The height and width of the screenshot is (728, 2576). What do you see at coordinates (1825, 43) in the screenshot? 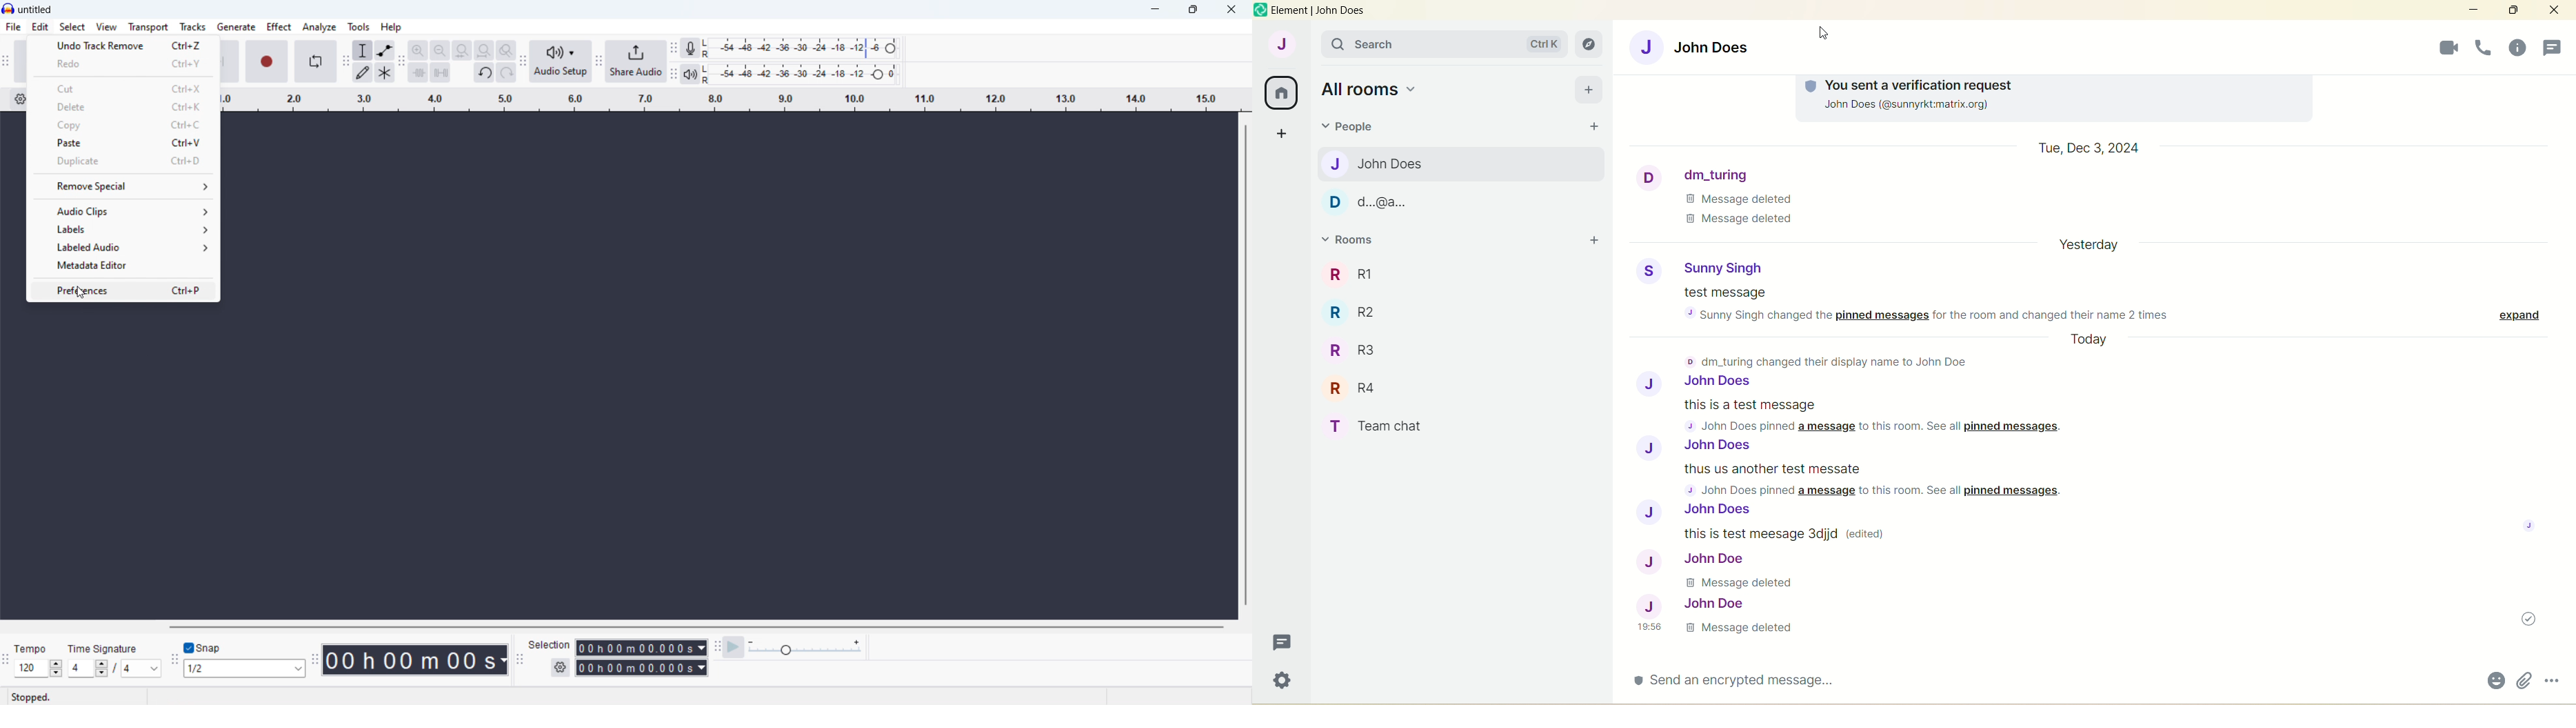
I see `Cursor` at bounding box center [1825, 43].